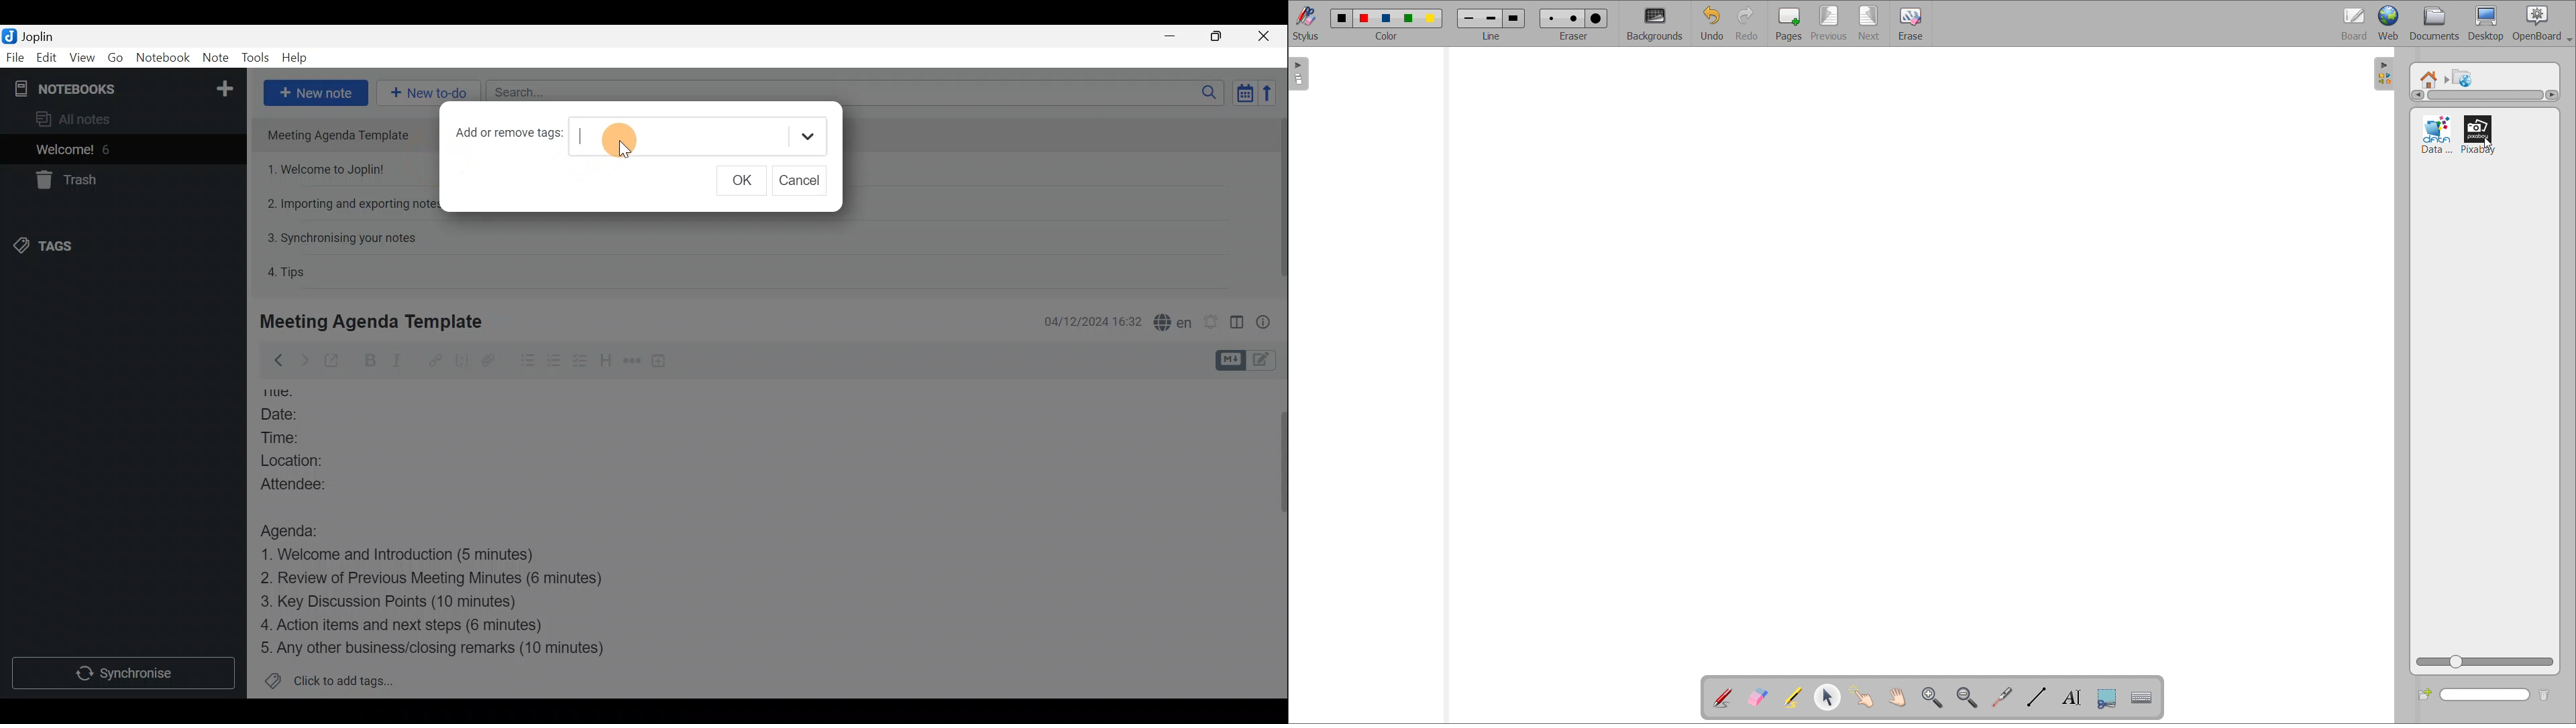 Image resolution: width=2576 pixels, height=728 pixels. What do you see at coordinates (1385, 18) in the screenshot?
I see `Color 3` at bounding box center [1385, 18].